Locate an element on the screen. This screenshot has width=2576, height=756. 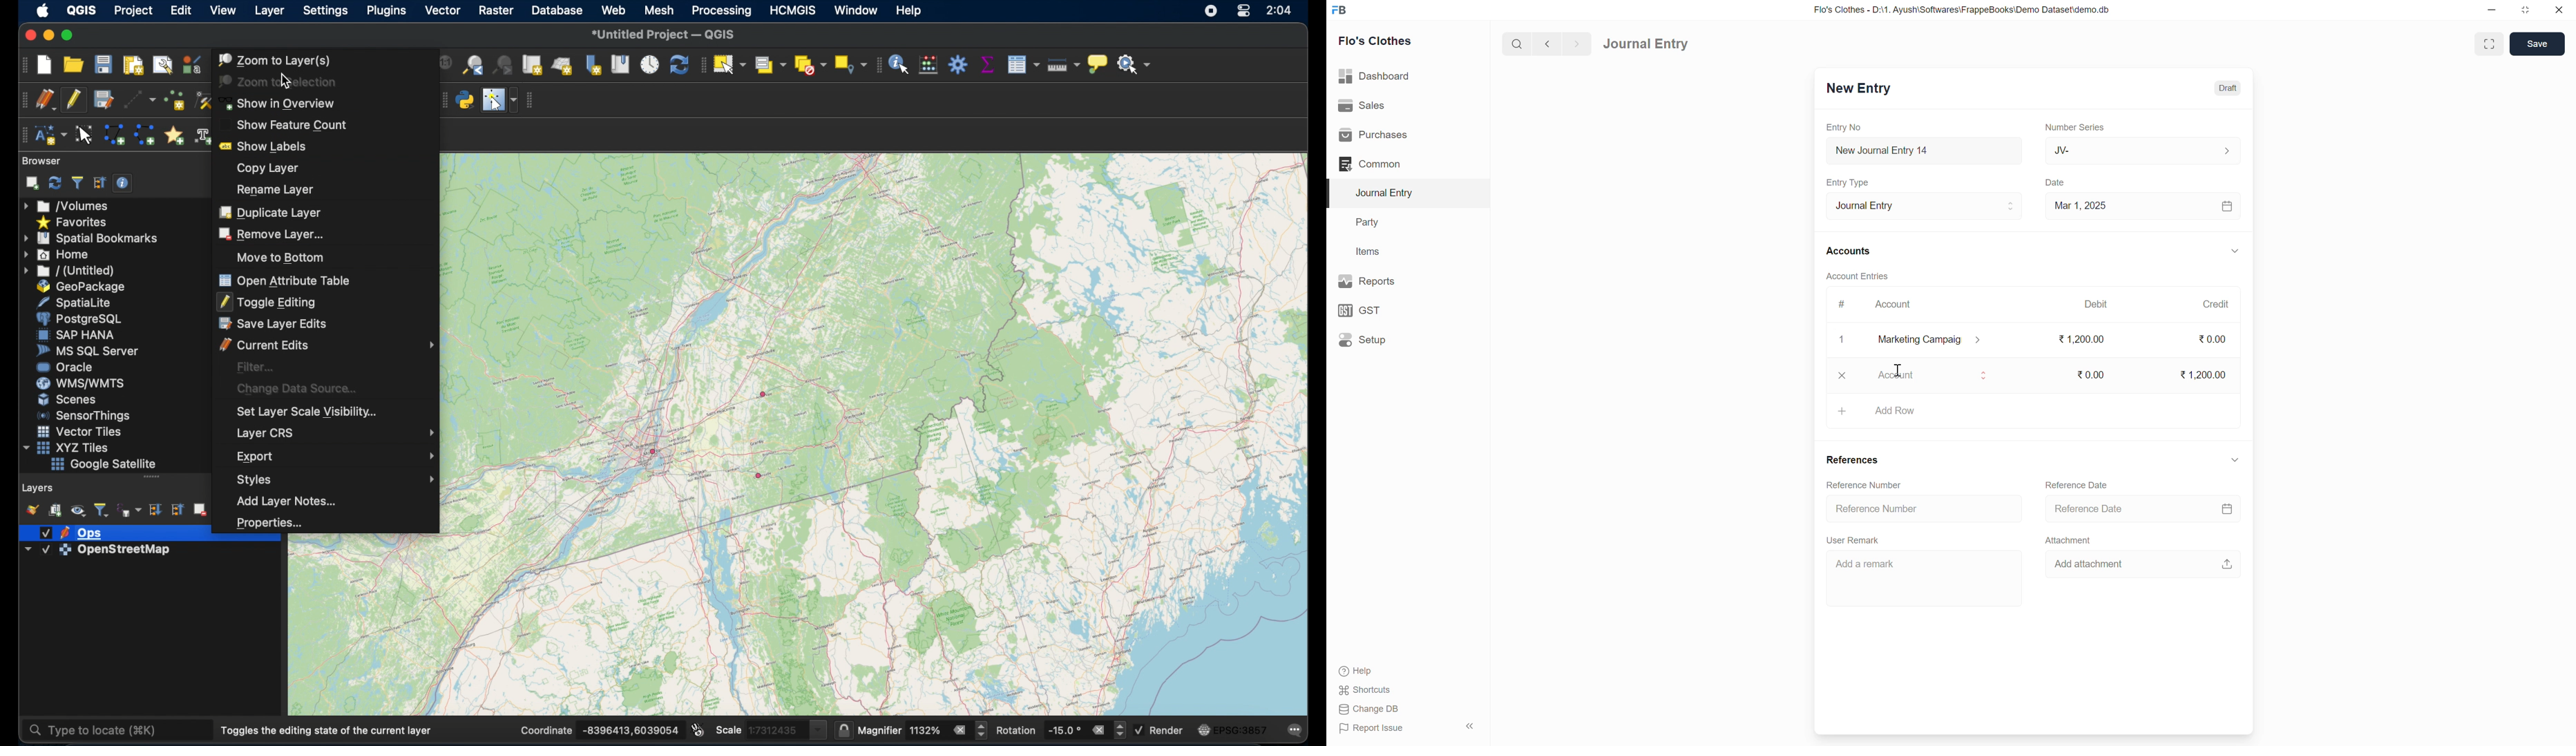
set layer scale visibility is located at coordinates (305, 412).